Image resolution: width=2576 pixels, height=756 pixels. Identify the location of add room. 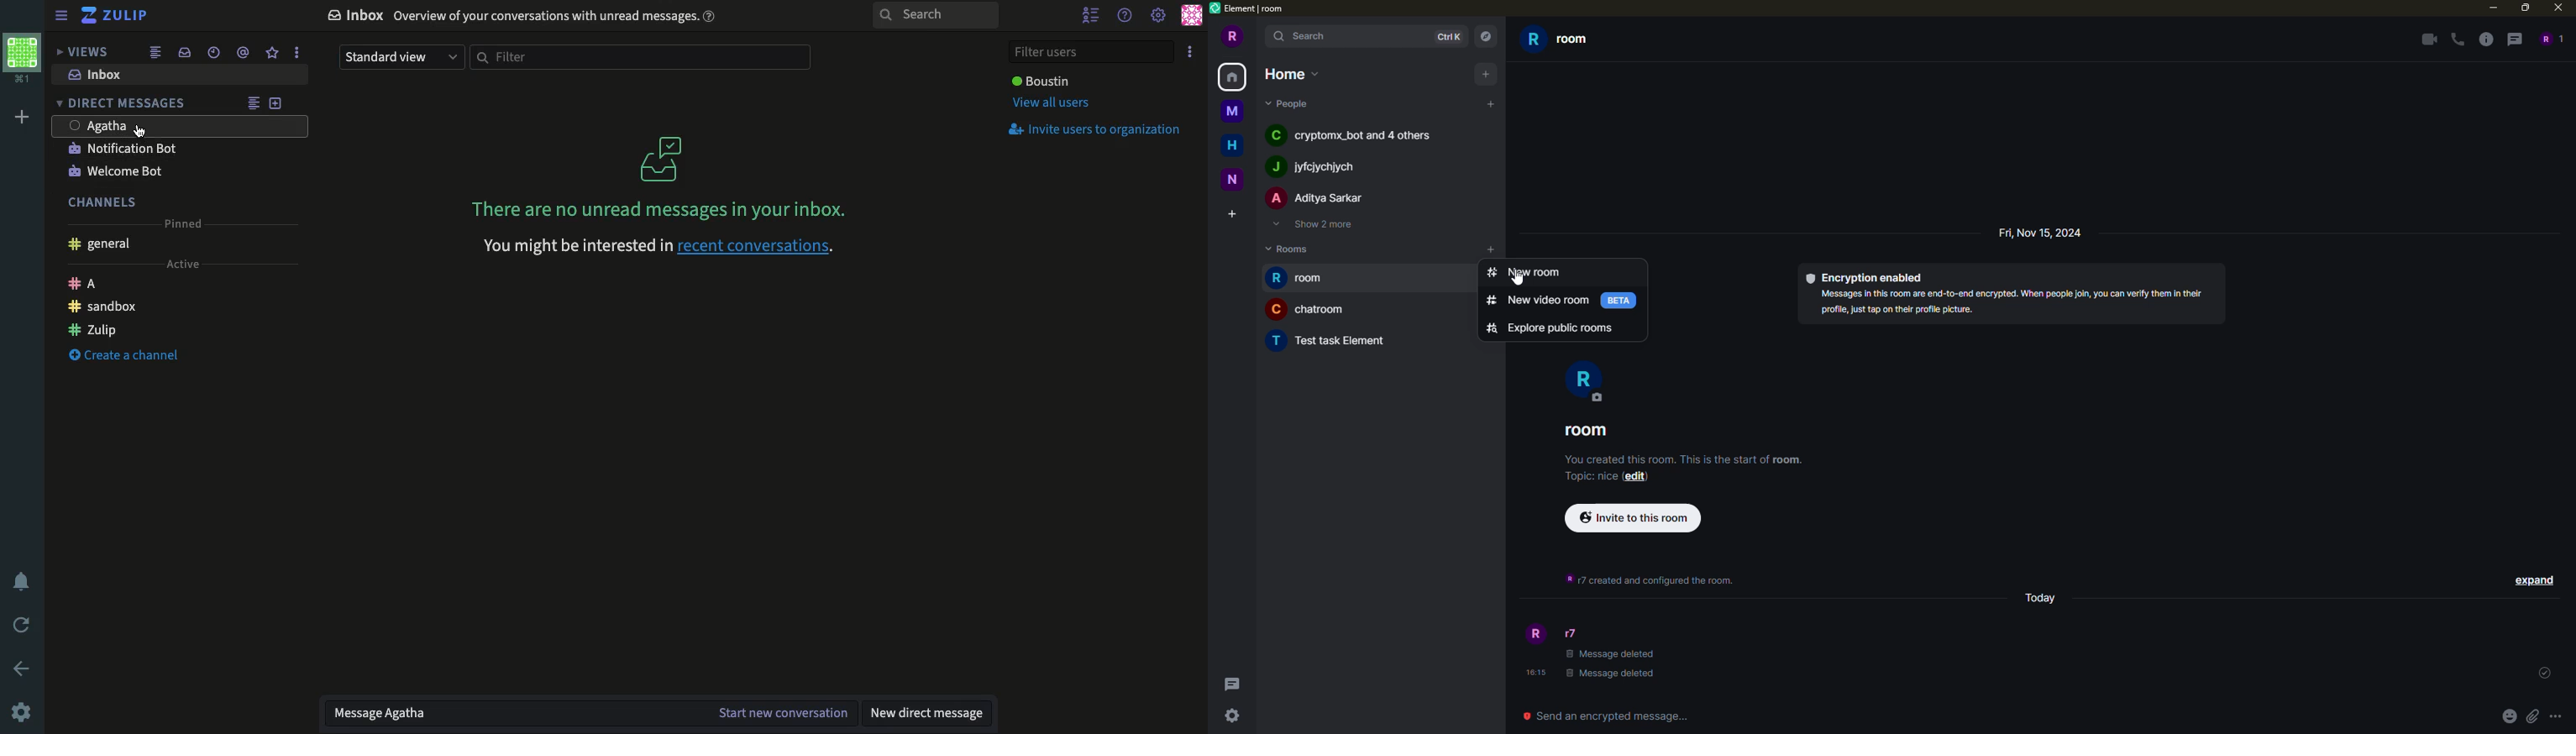
(1492, 249).